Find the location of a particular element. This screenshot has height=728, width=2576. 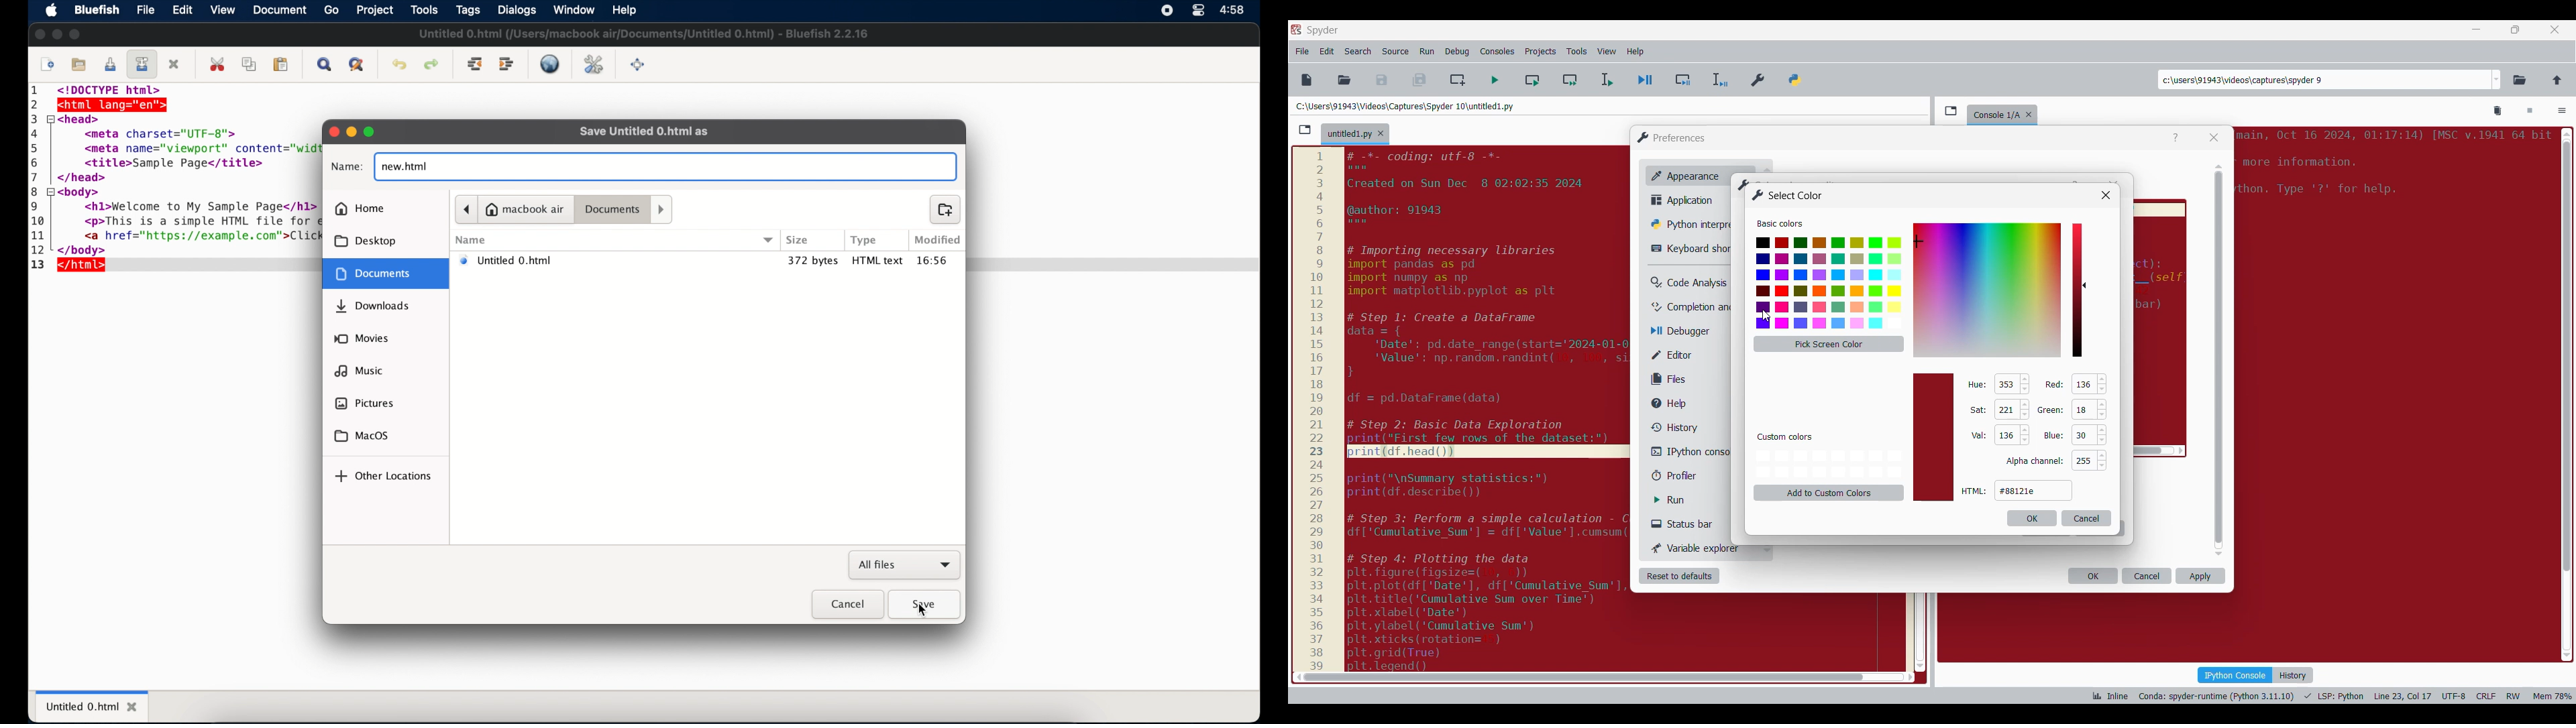

Close tab is located at coordinates (2032, 112).